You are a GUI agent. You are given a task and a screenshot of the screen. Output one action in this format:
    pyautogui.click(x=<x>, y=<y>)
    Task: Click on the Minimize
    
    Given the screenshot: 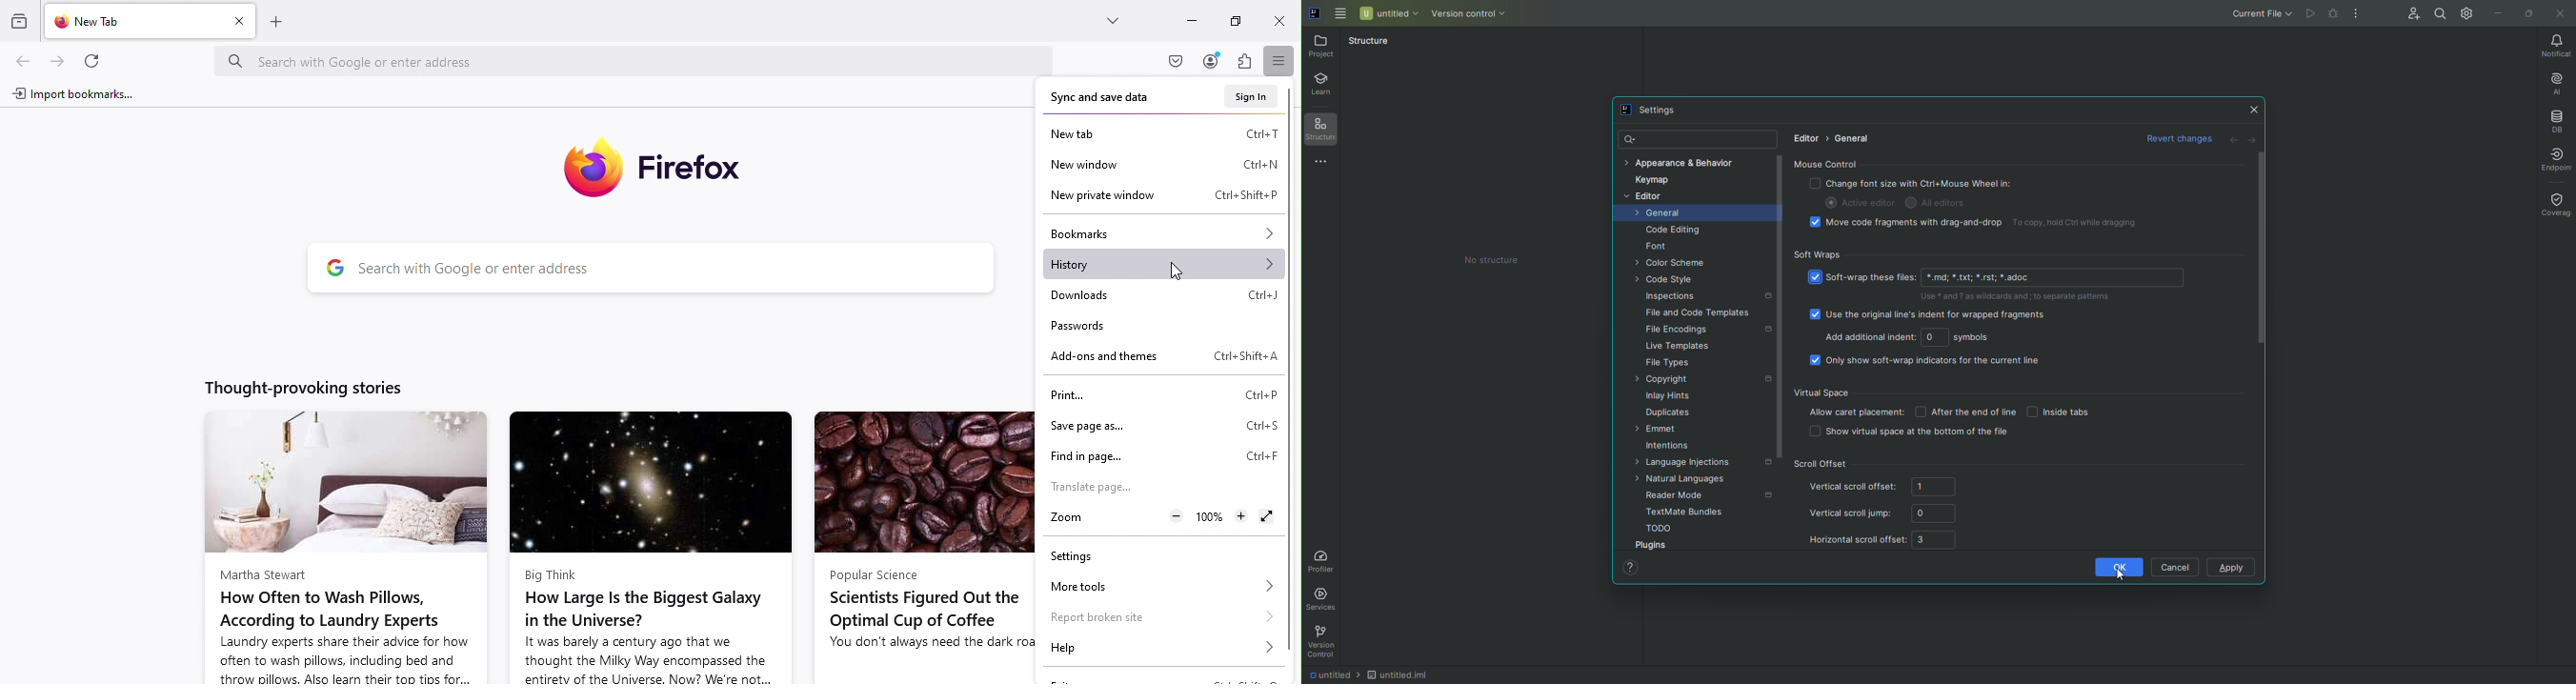 What is the action you would take?
    pyautogui.click(x=2501, y=13)
    